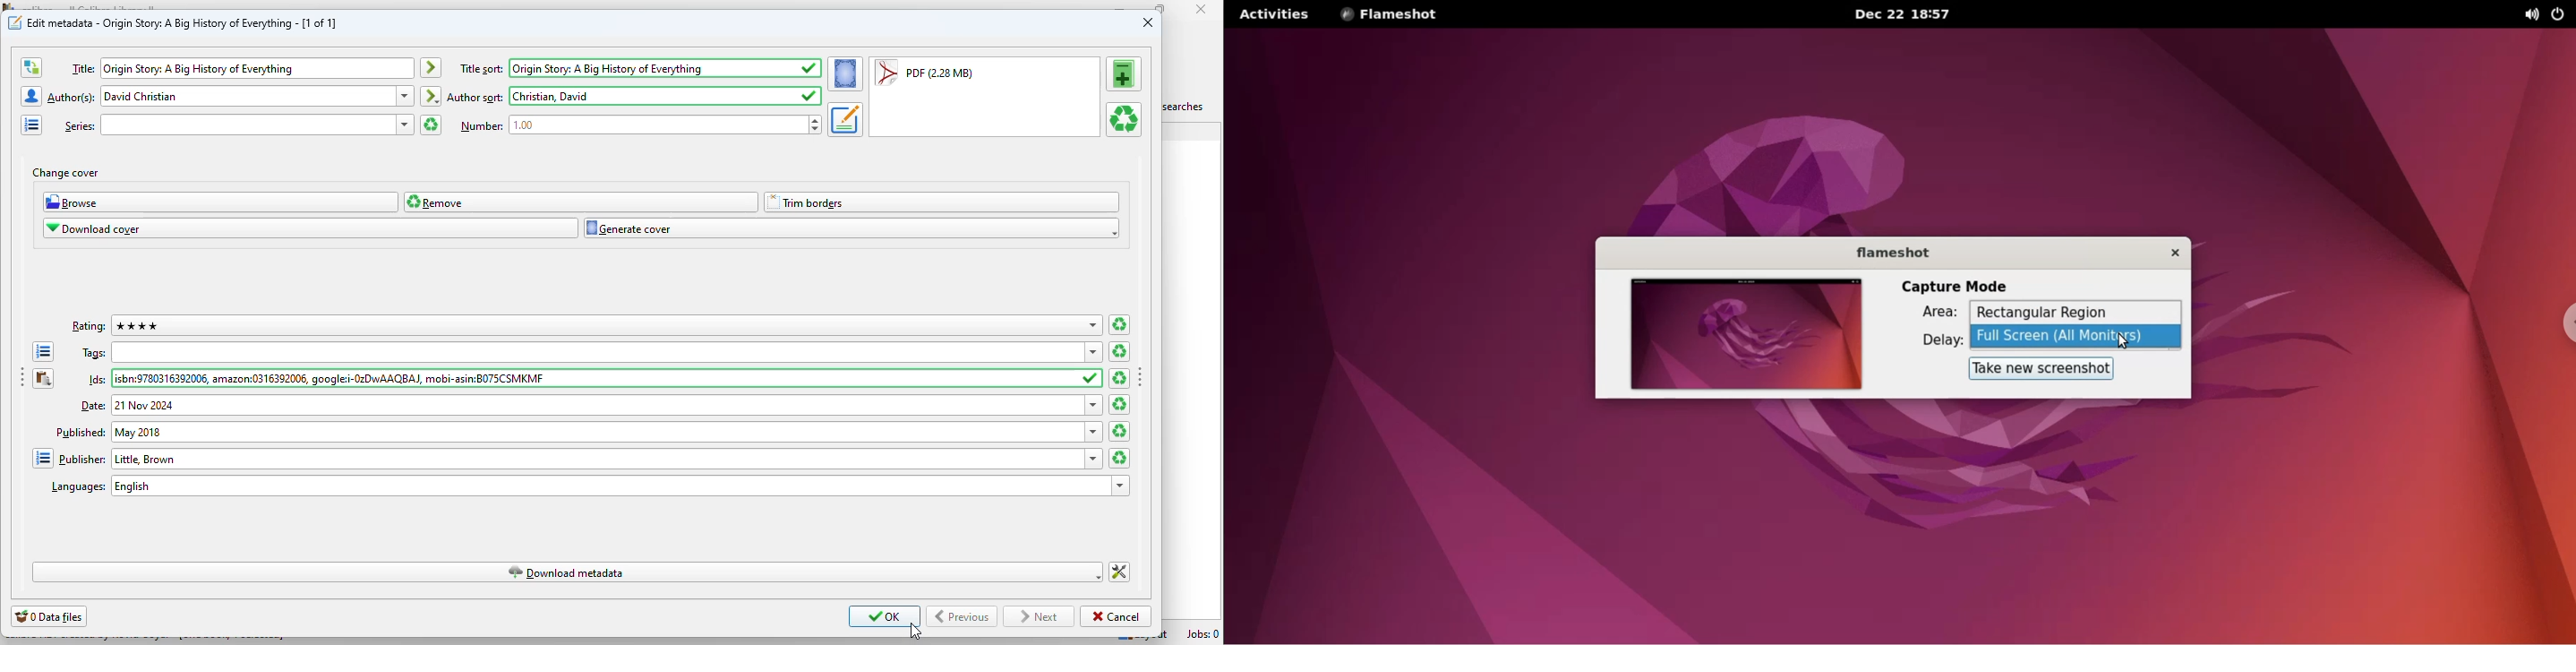  Describe the element at coordinates (311, 228) in the screenshot. I see `download cover` at that location.